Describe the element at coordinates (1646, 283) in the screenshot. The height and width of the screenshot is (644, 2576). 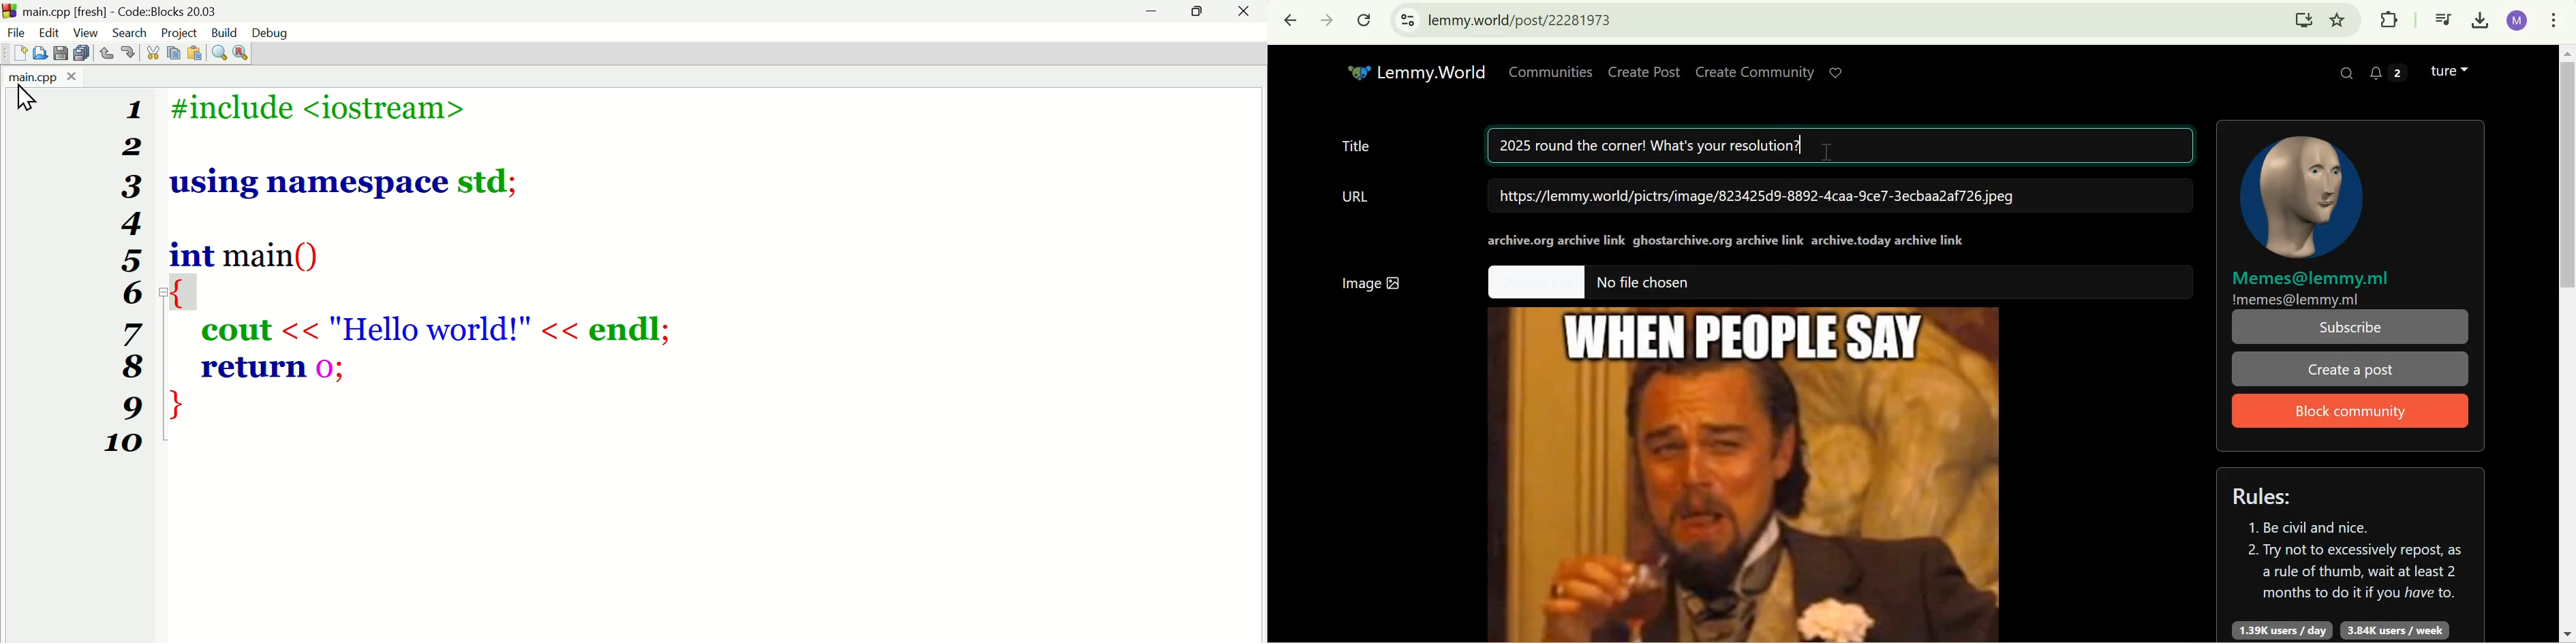
I see `No file chosen` at that location.